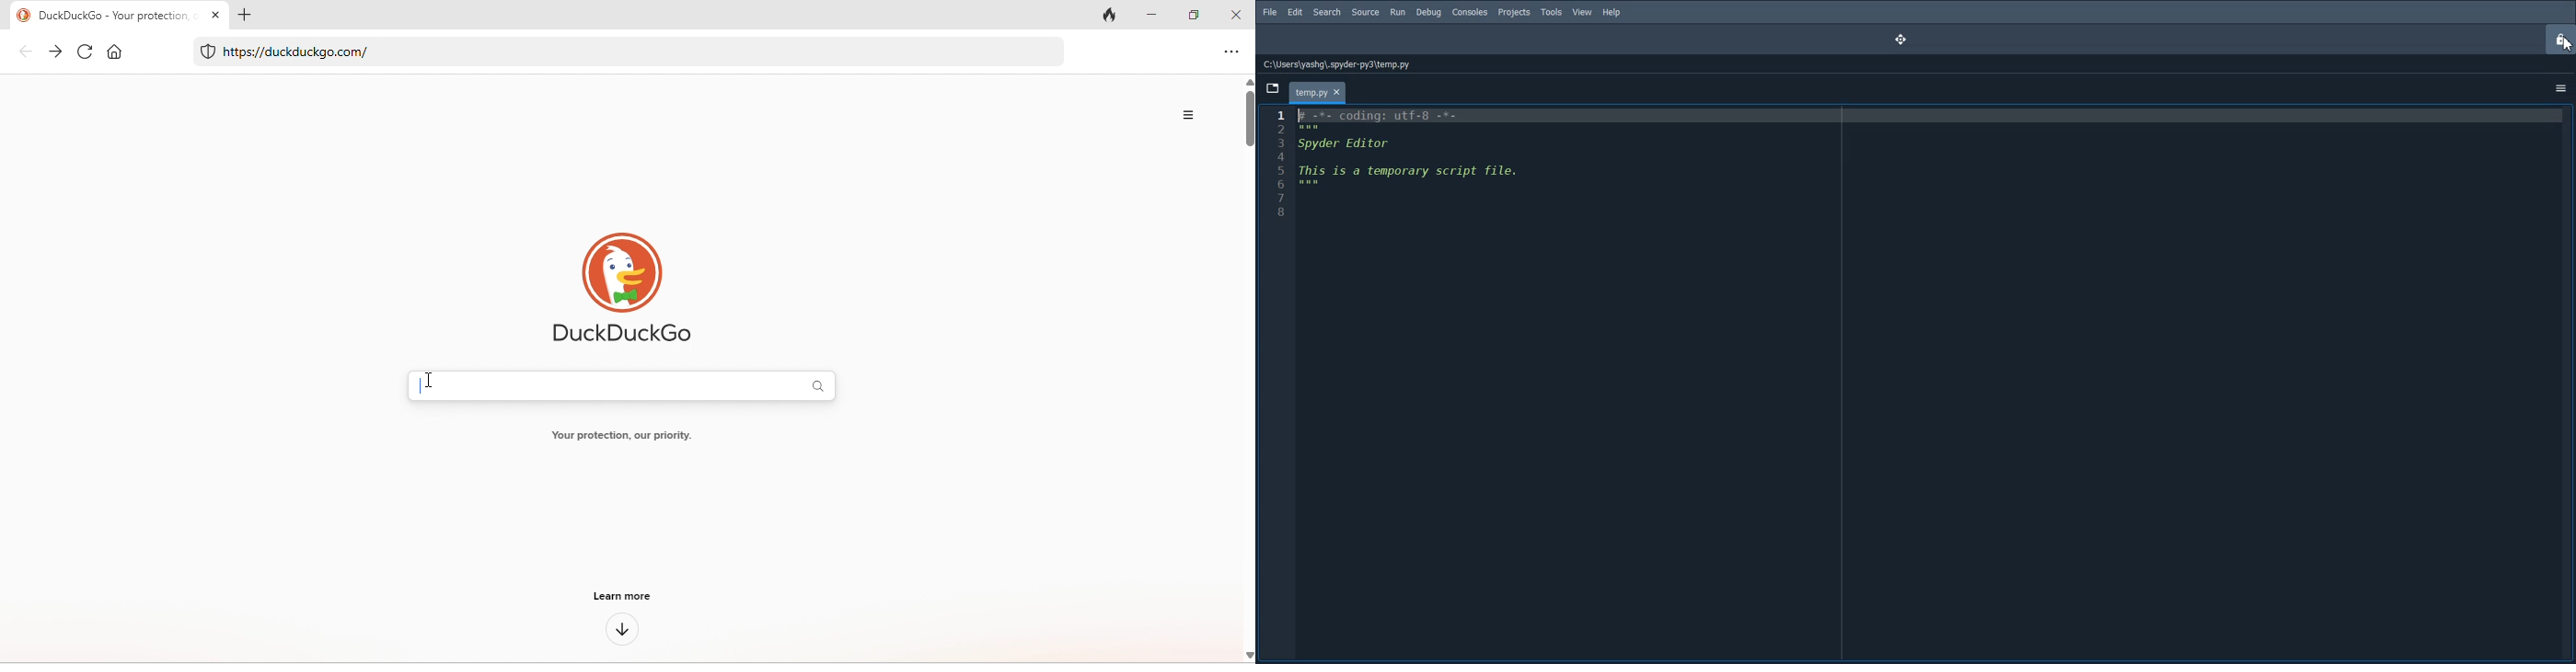 Image resolution: width=2576 pixels, height=672 pixels. What do you see at coordinates (1552, 12) in the screenshot?
I see `Tools` at bounding box center [1552, 12].